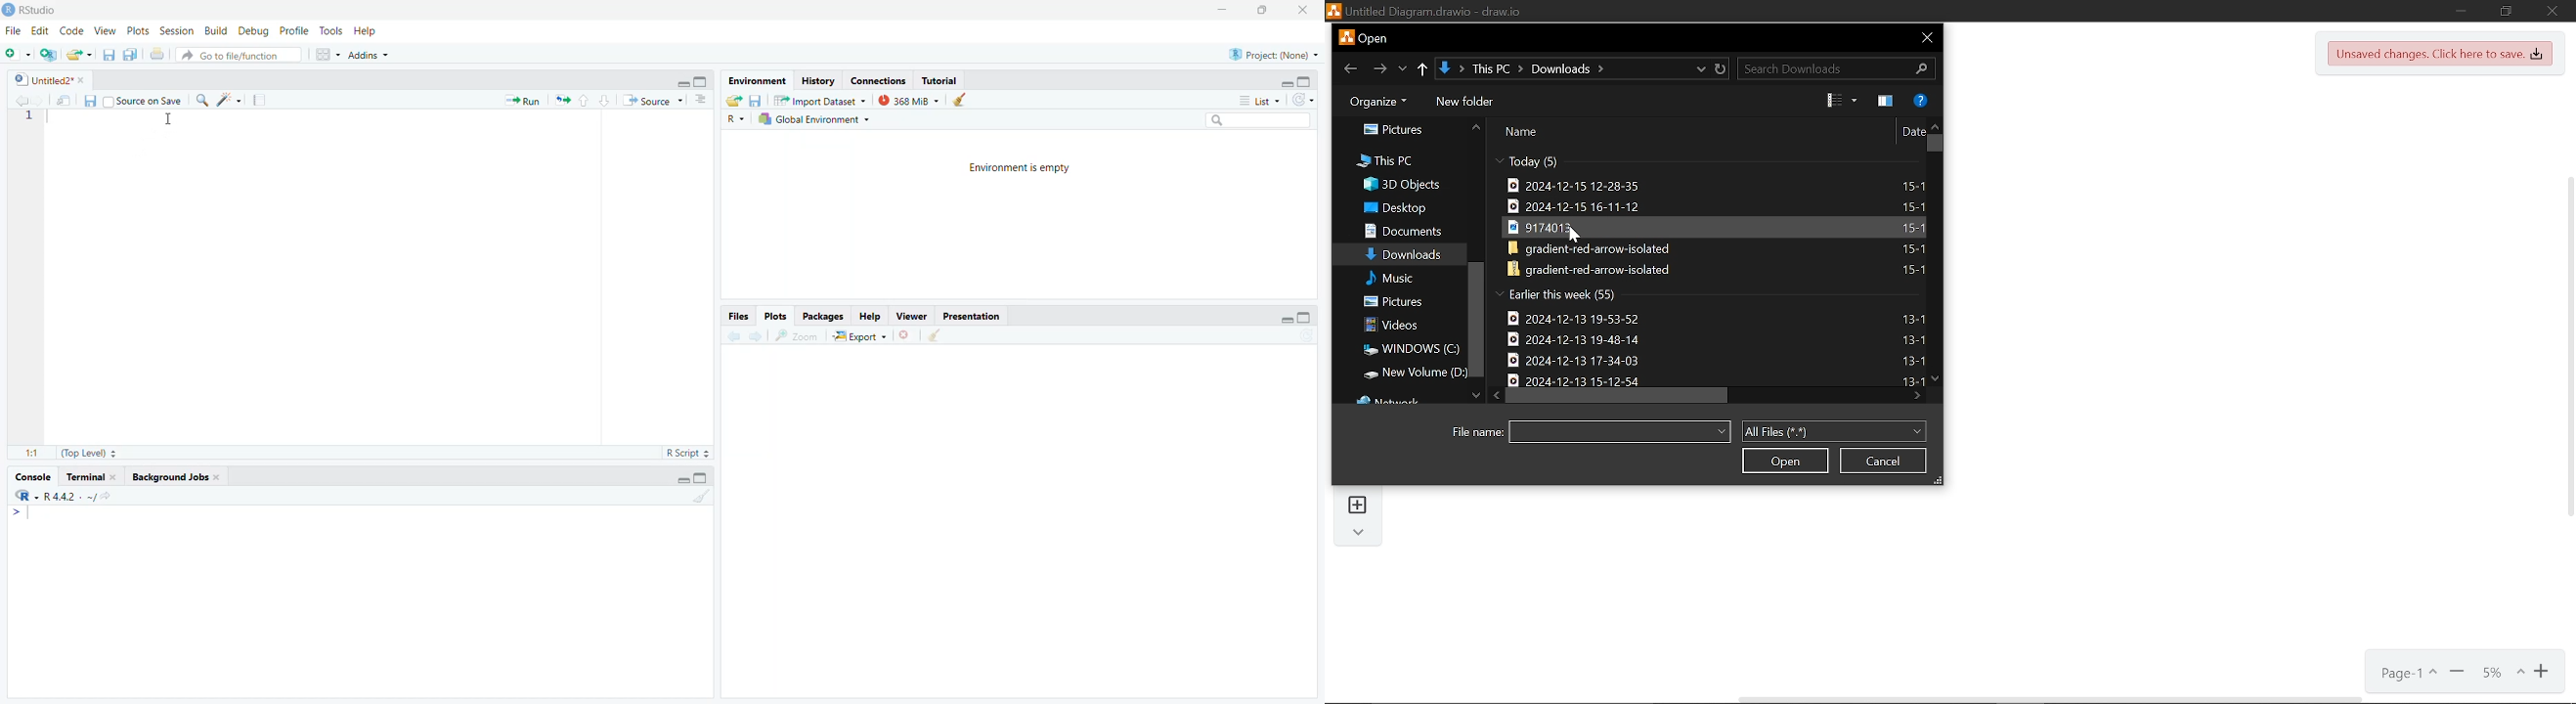 The height and width of the screenshot is (728, 2576). I want to click on current window, so click(1432, 11).